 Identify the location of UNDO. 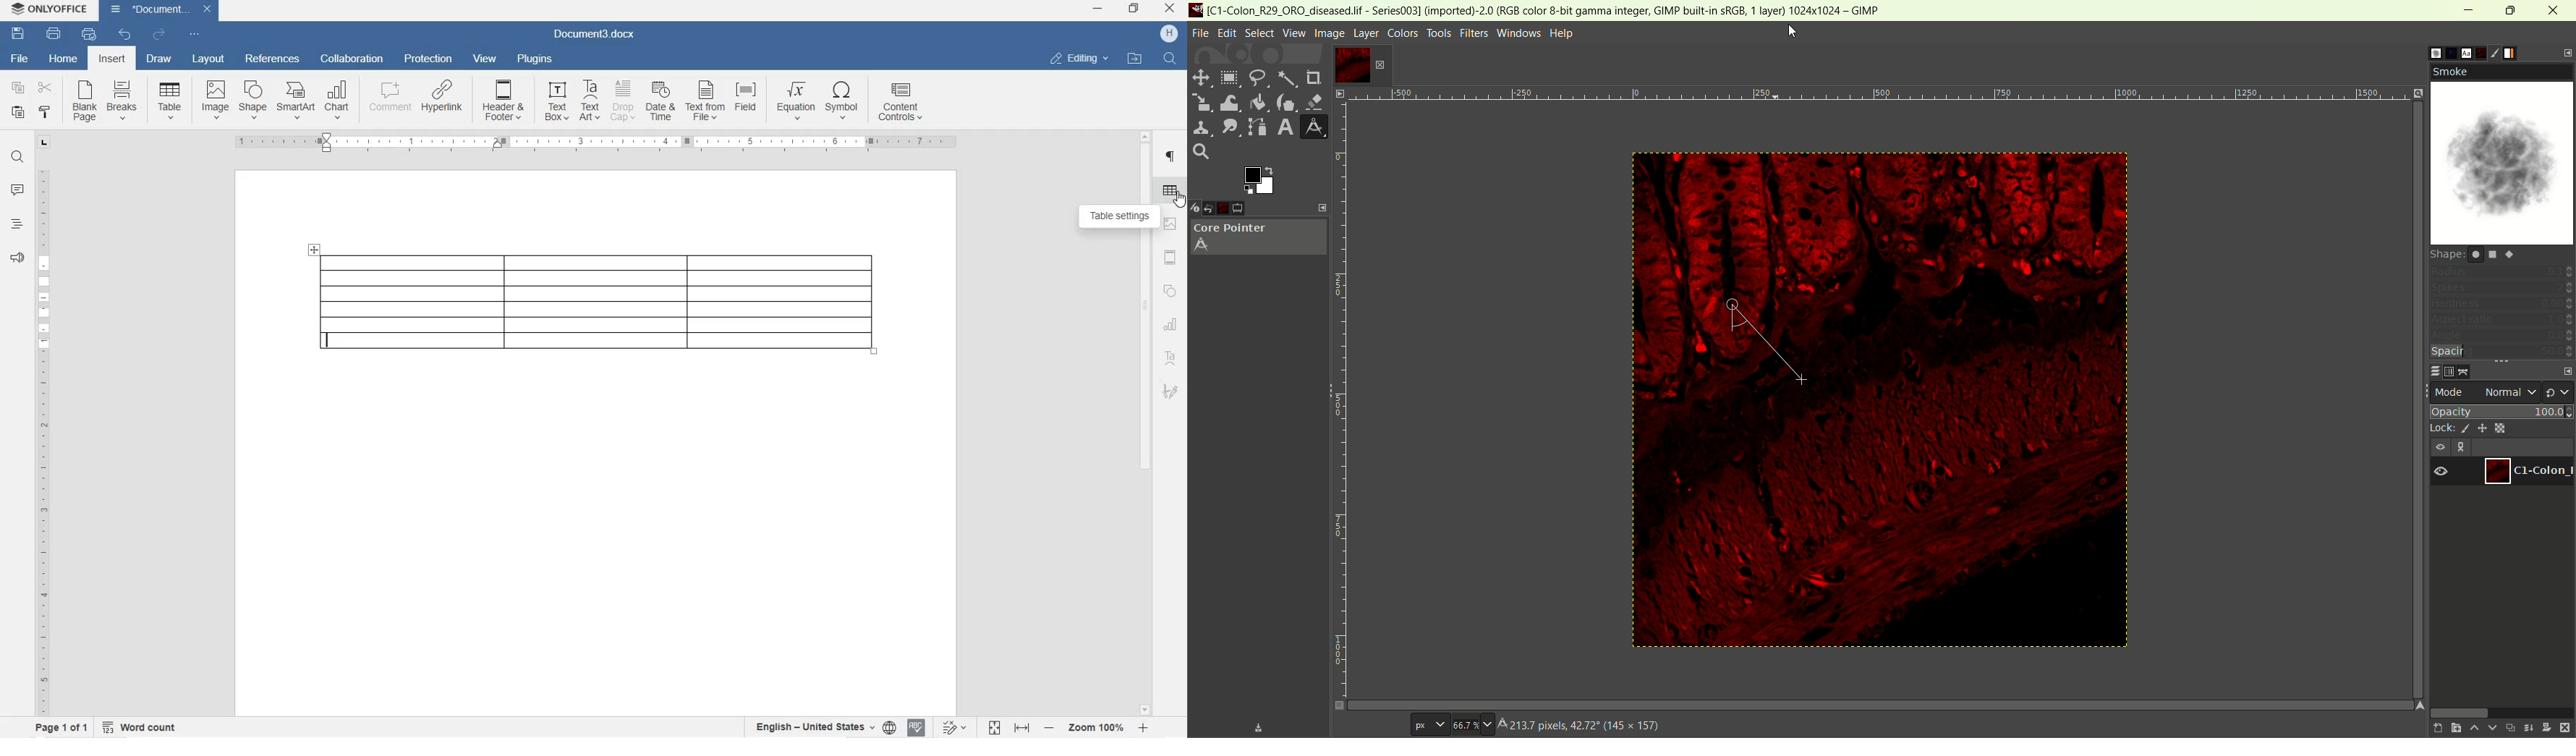
(126, 34).